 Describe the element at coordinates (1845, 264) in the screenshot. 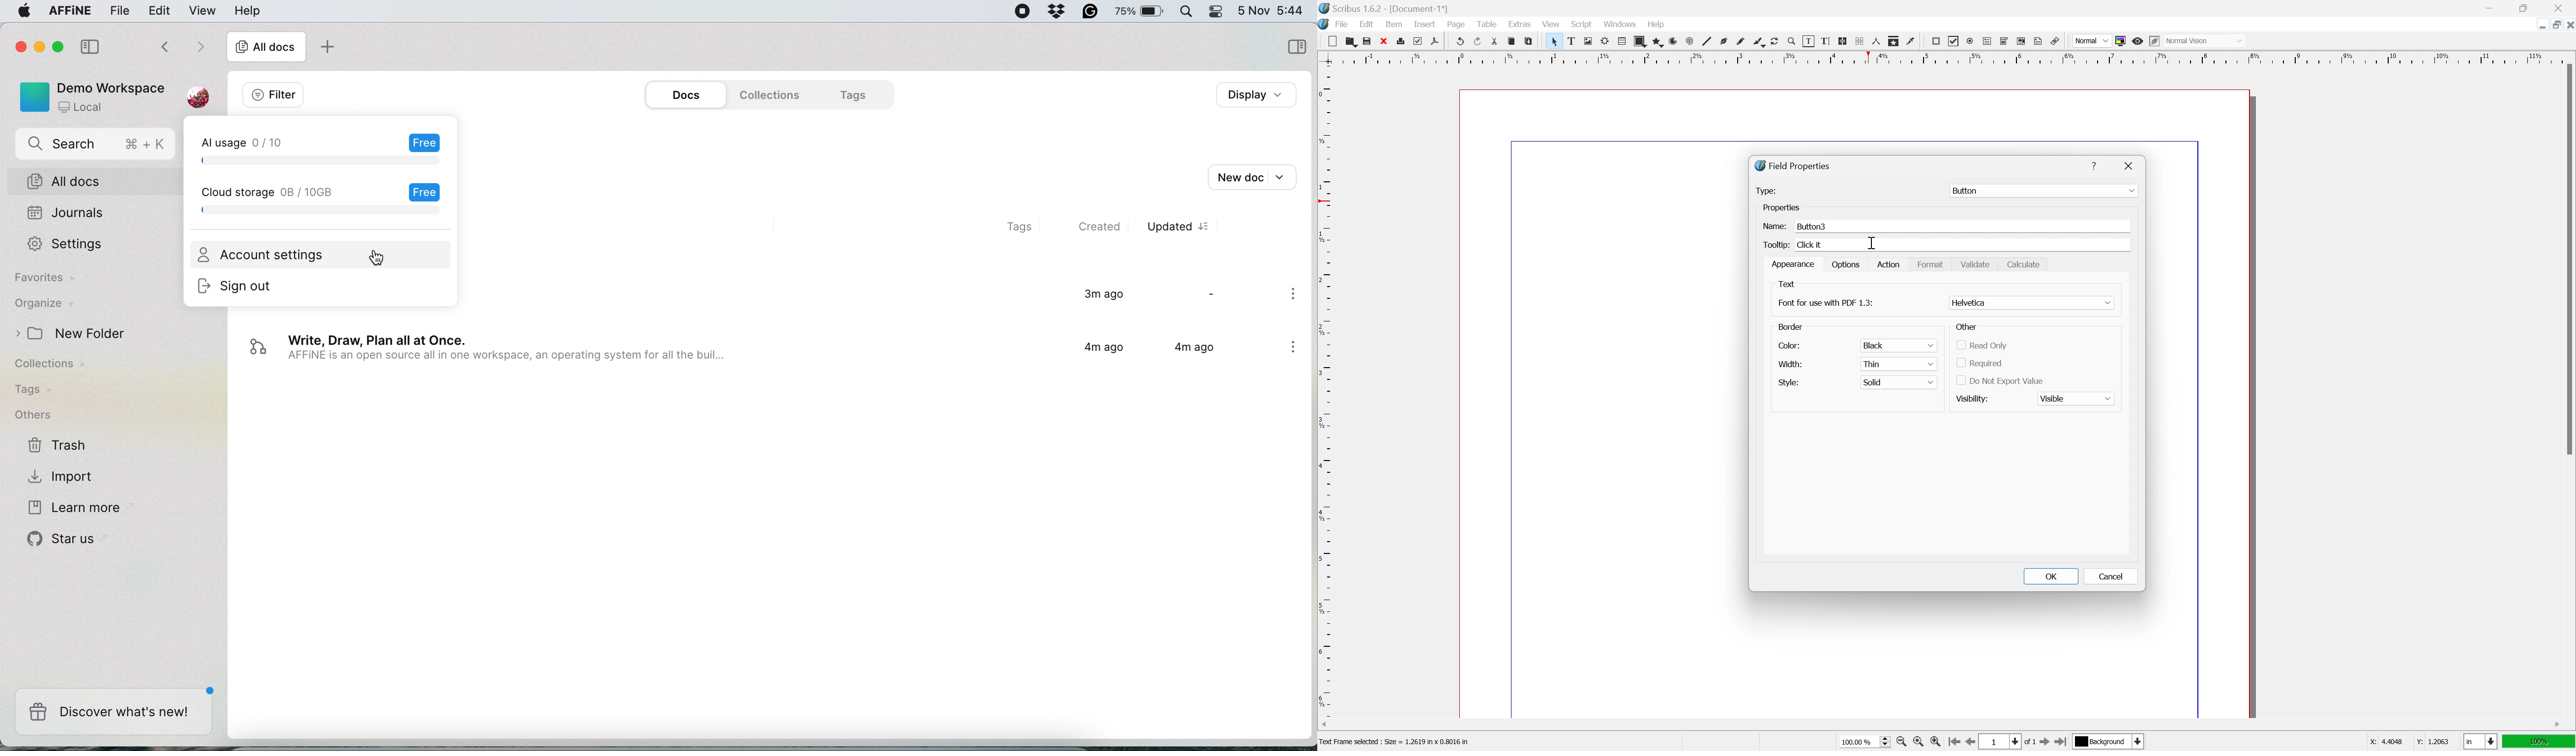

I see `options` at that location.